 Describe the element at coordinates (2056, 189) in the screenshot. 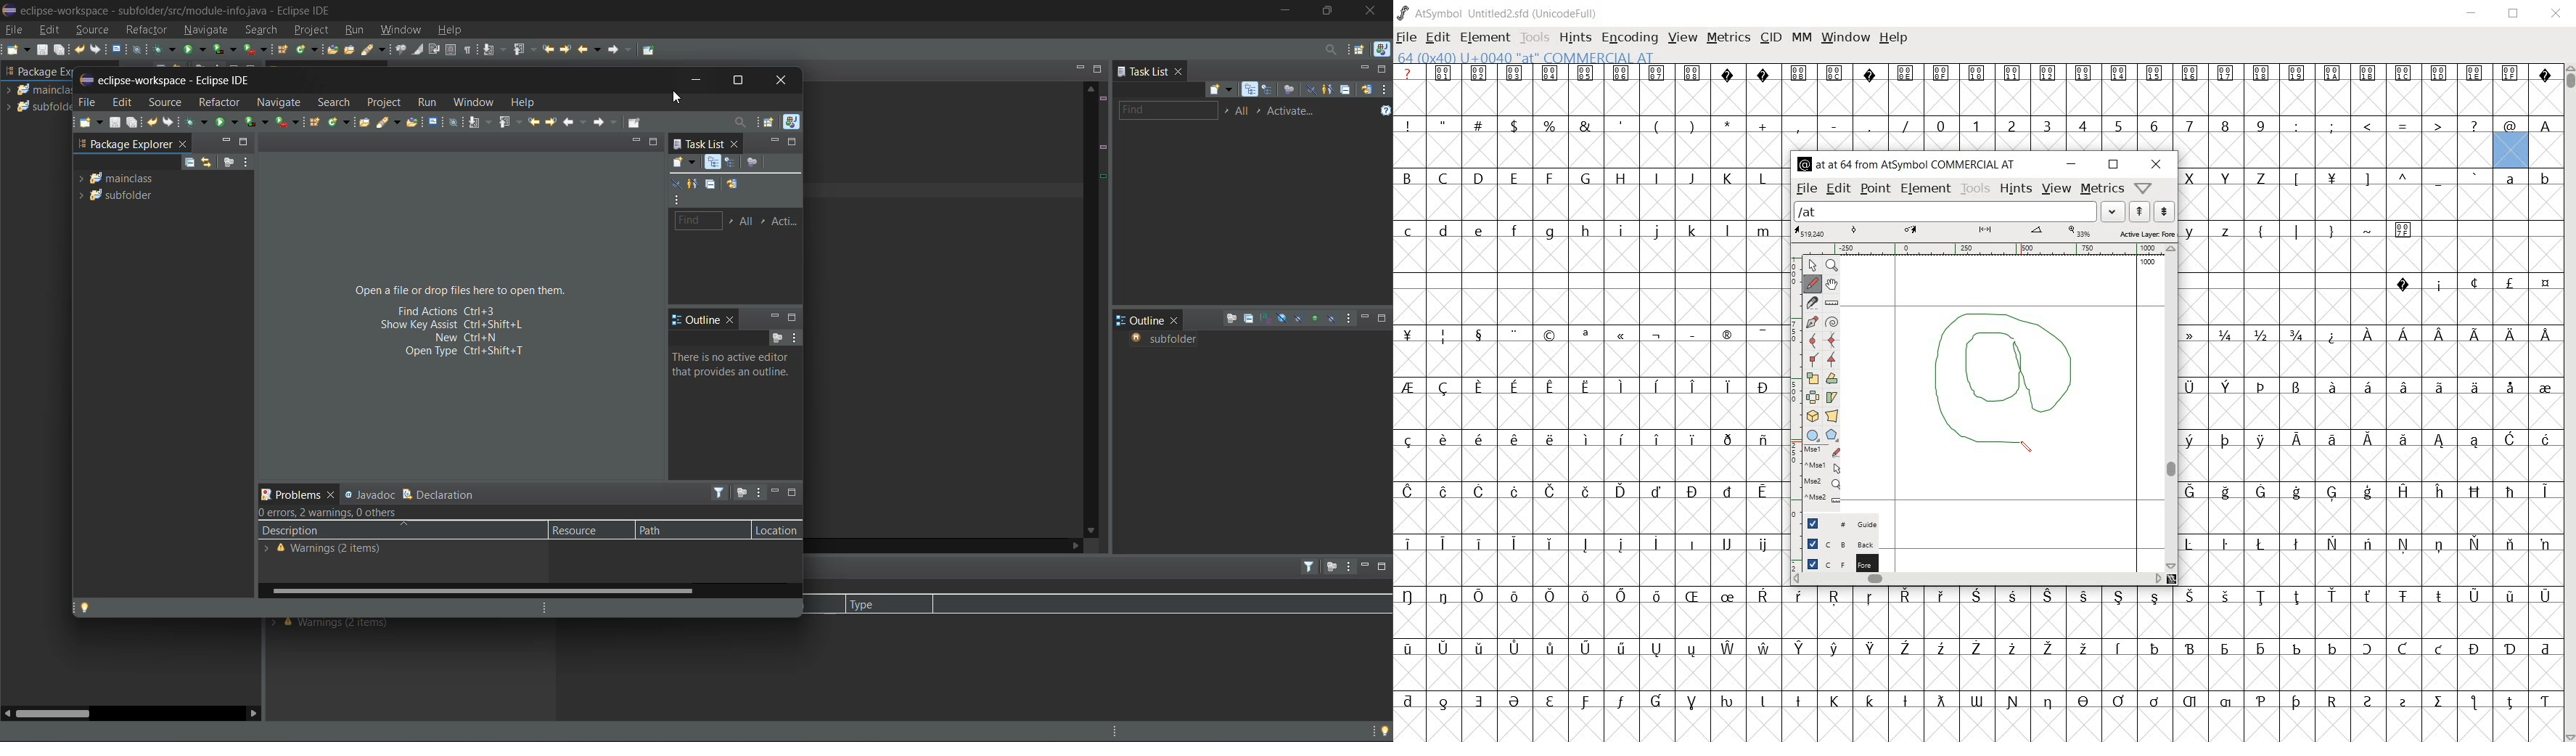

I see `view` at that location.